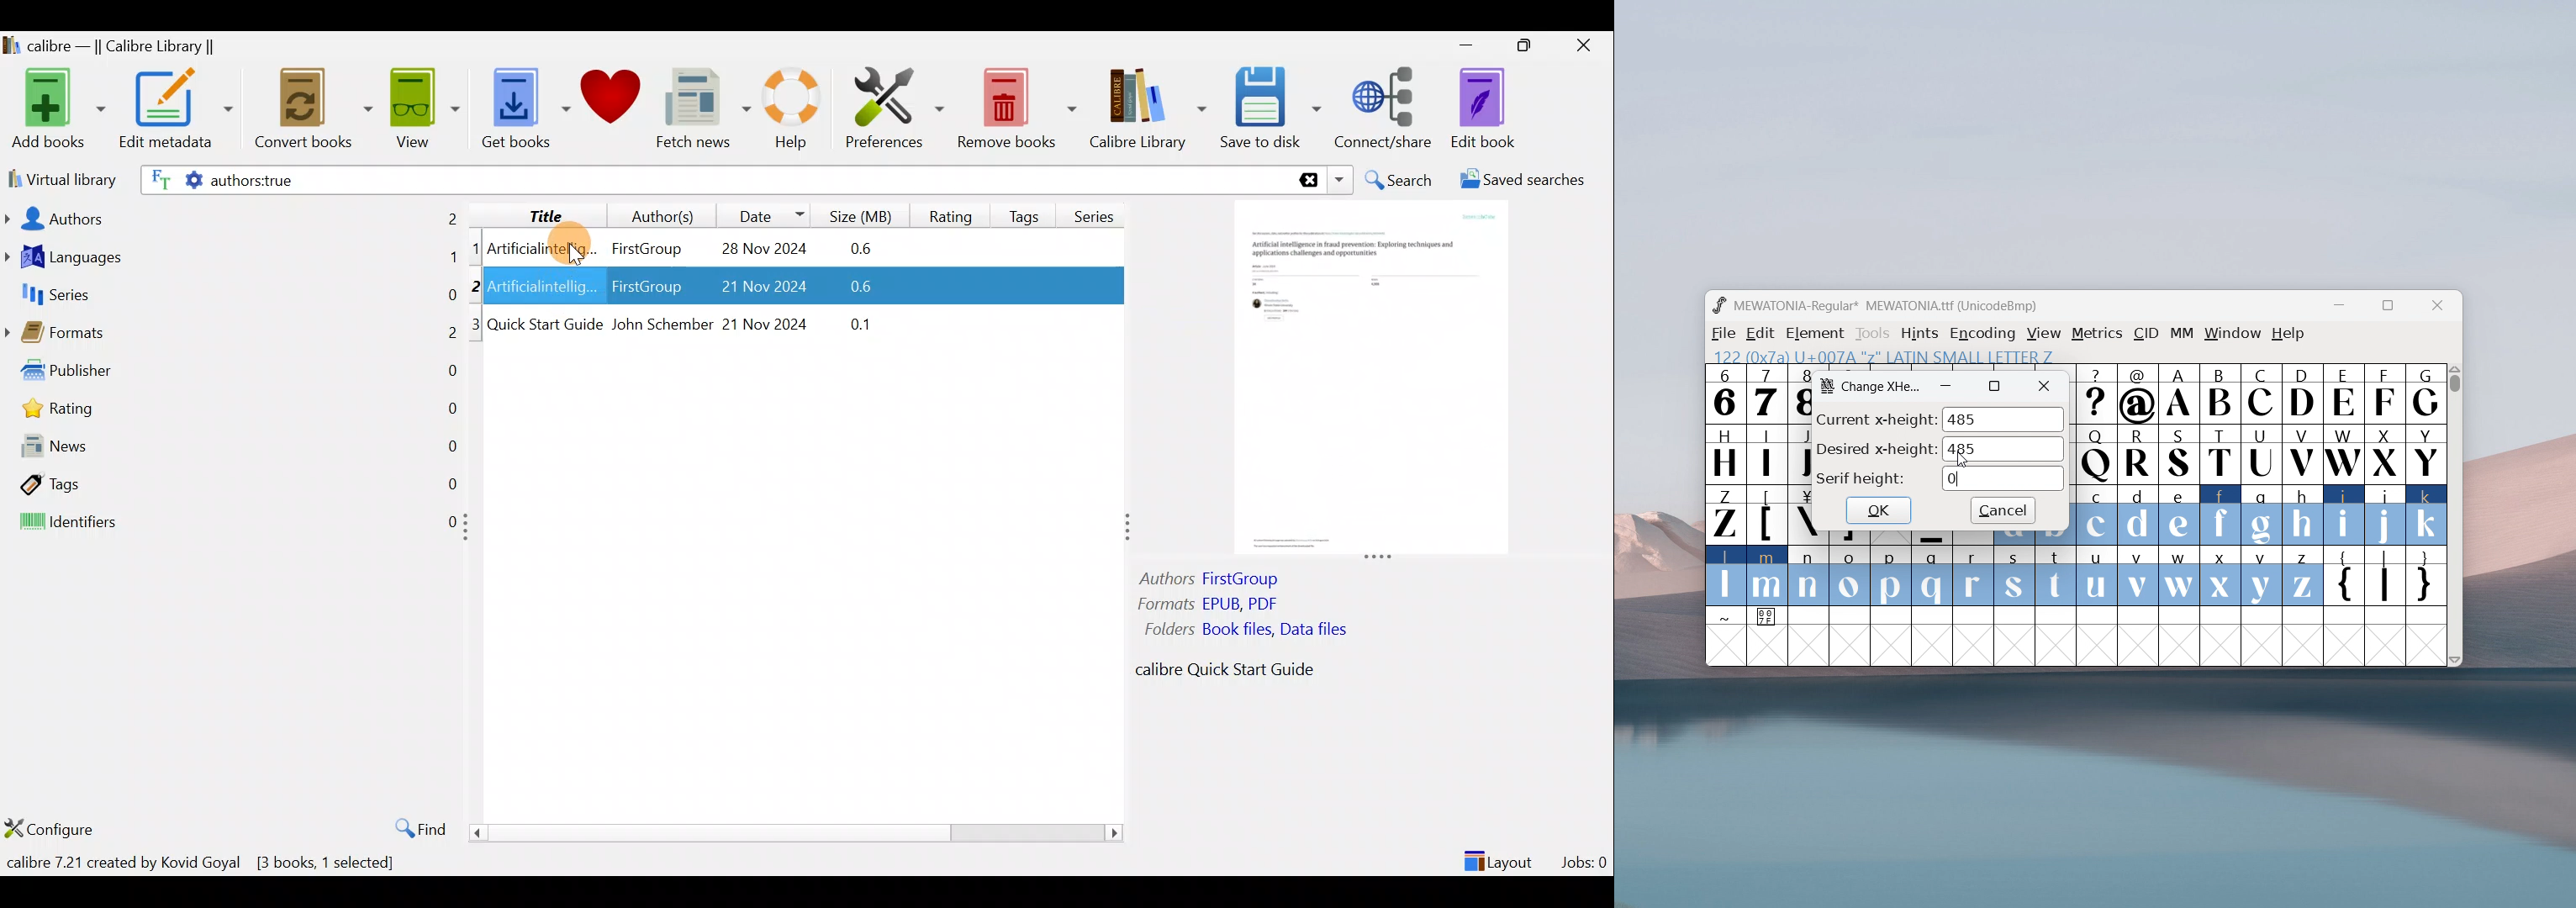 The height and width of the screenshot is (924, 2576). Describe the element at coordinates (2343, 393) in the screenshot. I see `E` at that location.